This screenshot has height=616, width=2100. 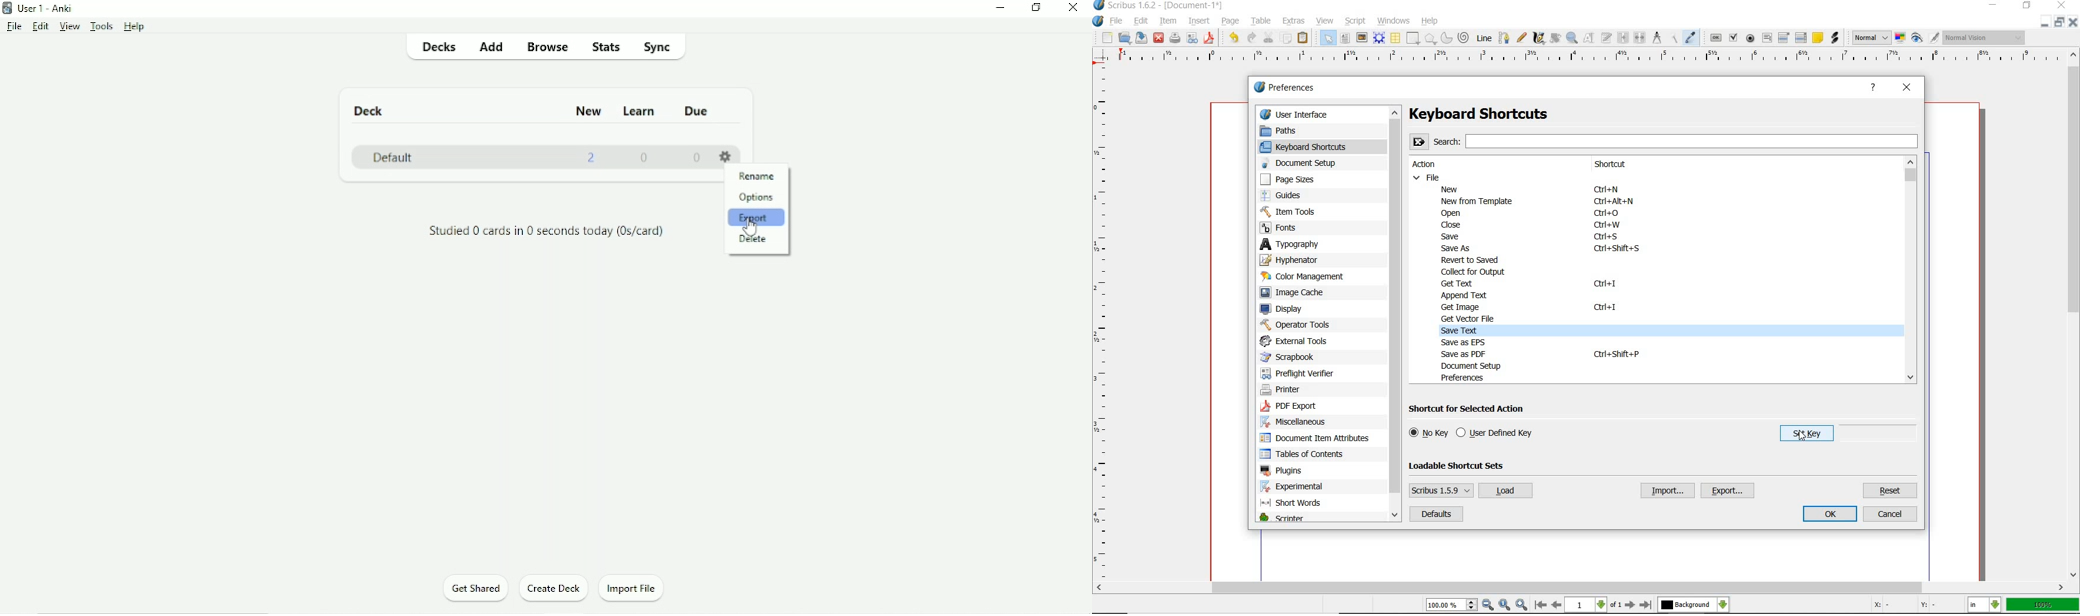 I want to click on close, so click(x=1448, y=225).